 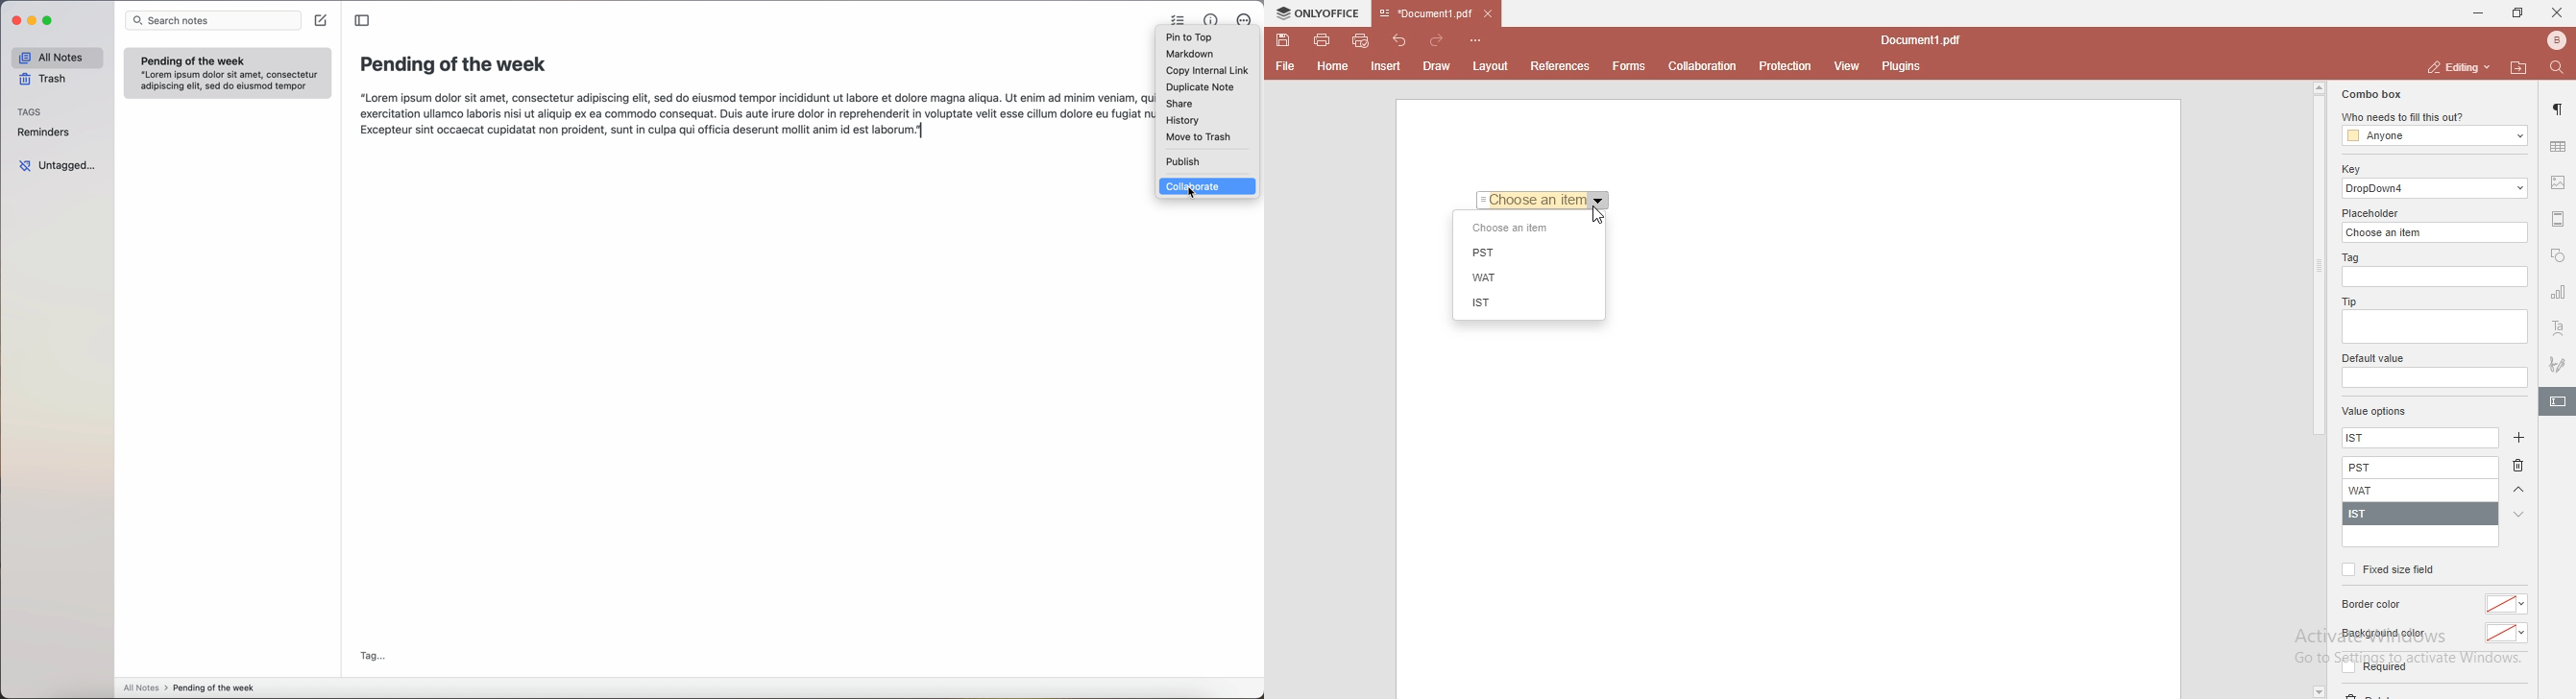 What do you see at coordinates (457, 66) in the screenshot?
I see `title: pending of the week` at bounding box center [457, 66].